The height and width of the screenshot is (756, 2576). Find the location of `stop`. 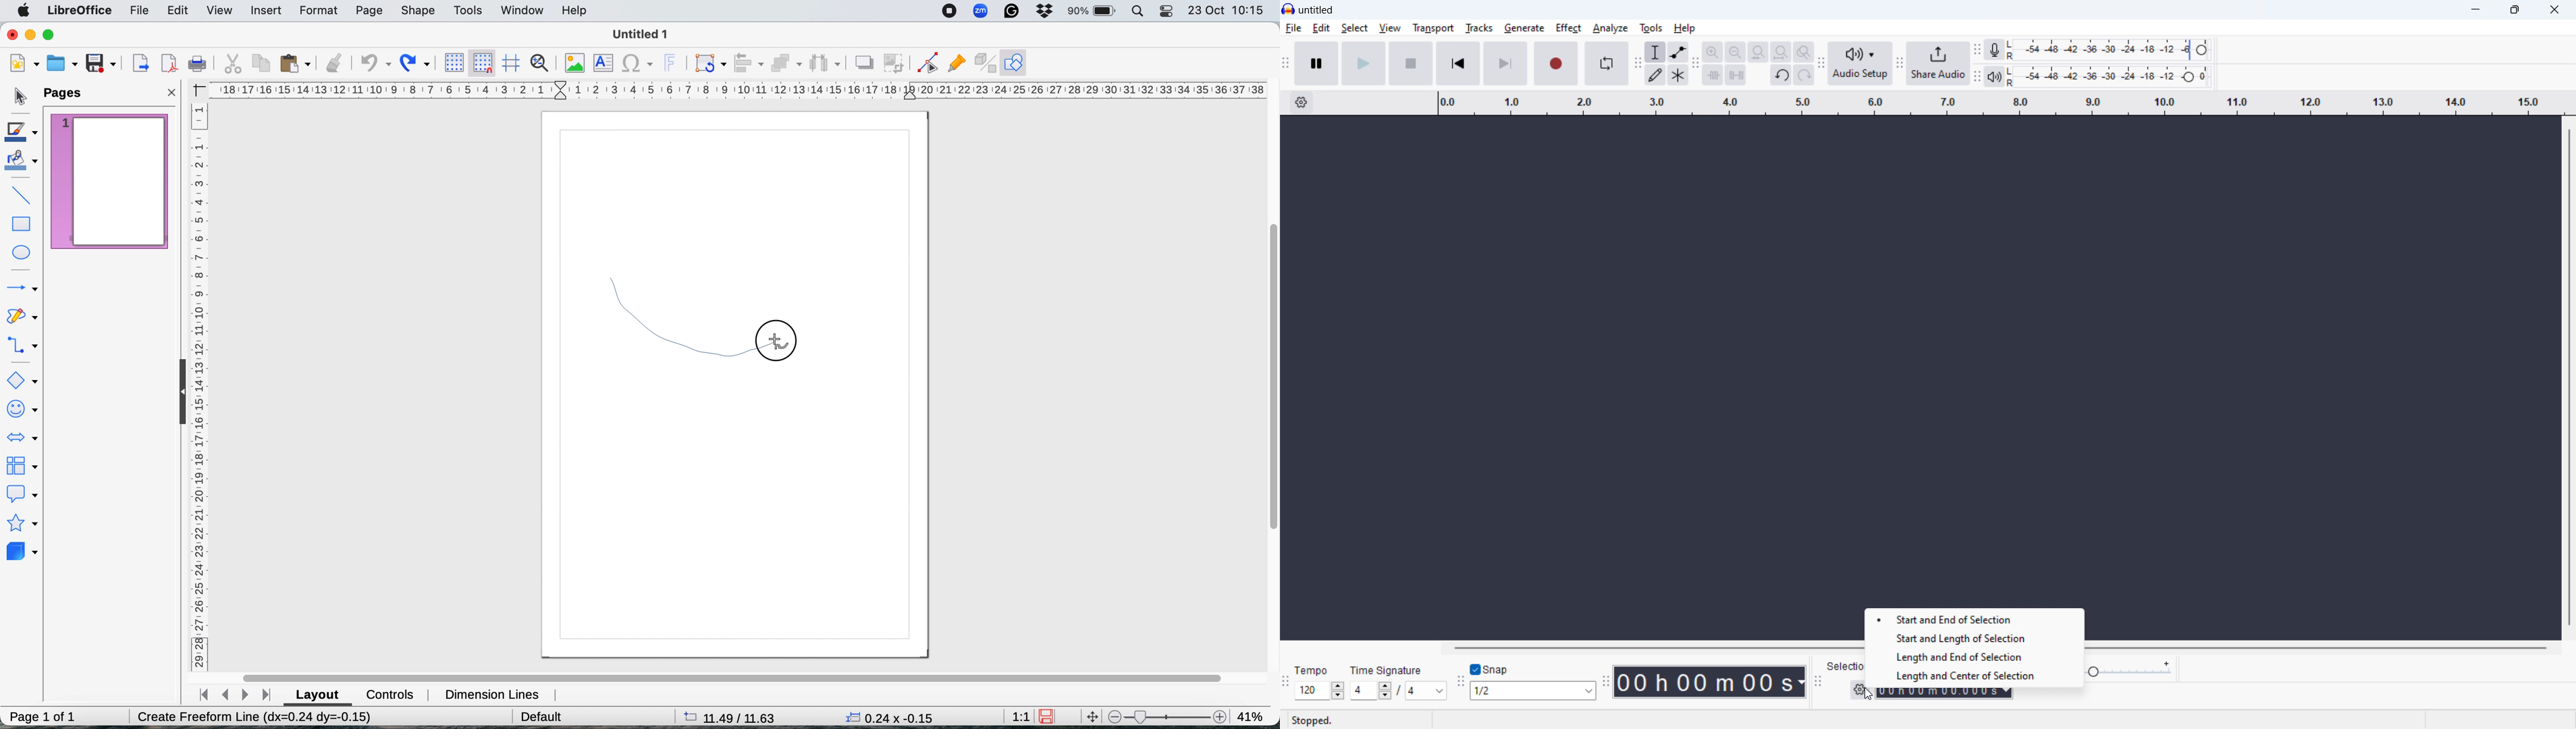

stop is located at coordinates (1411, 63).